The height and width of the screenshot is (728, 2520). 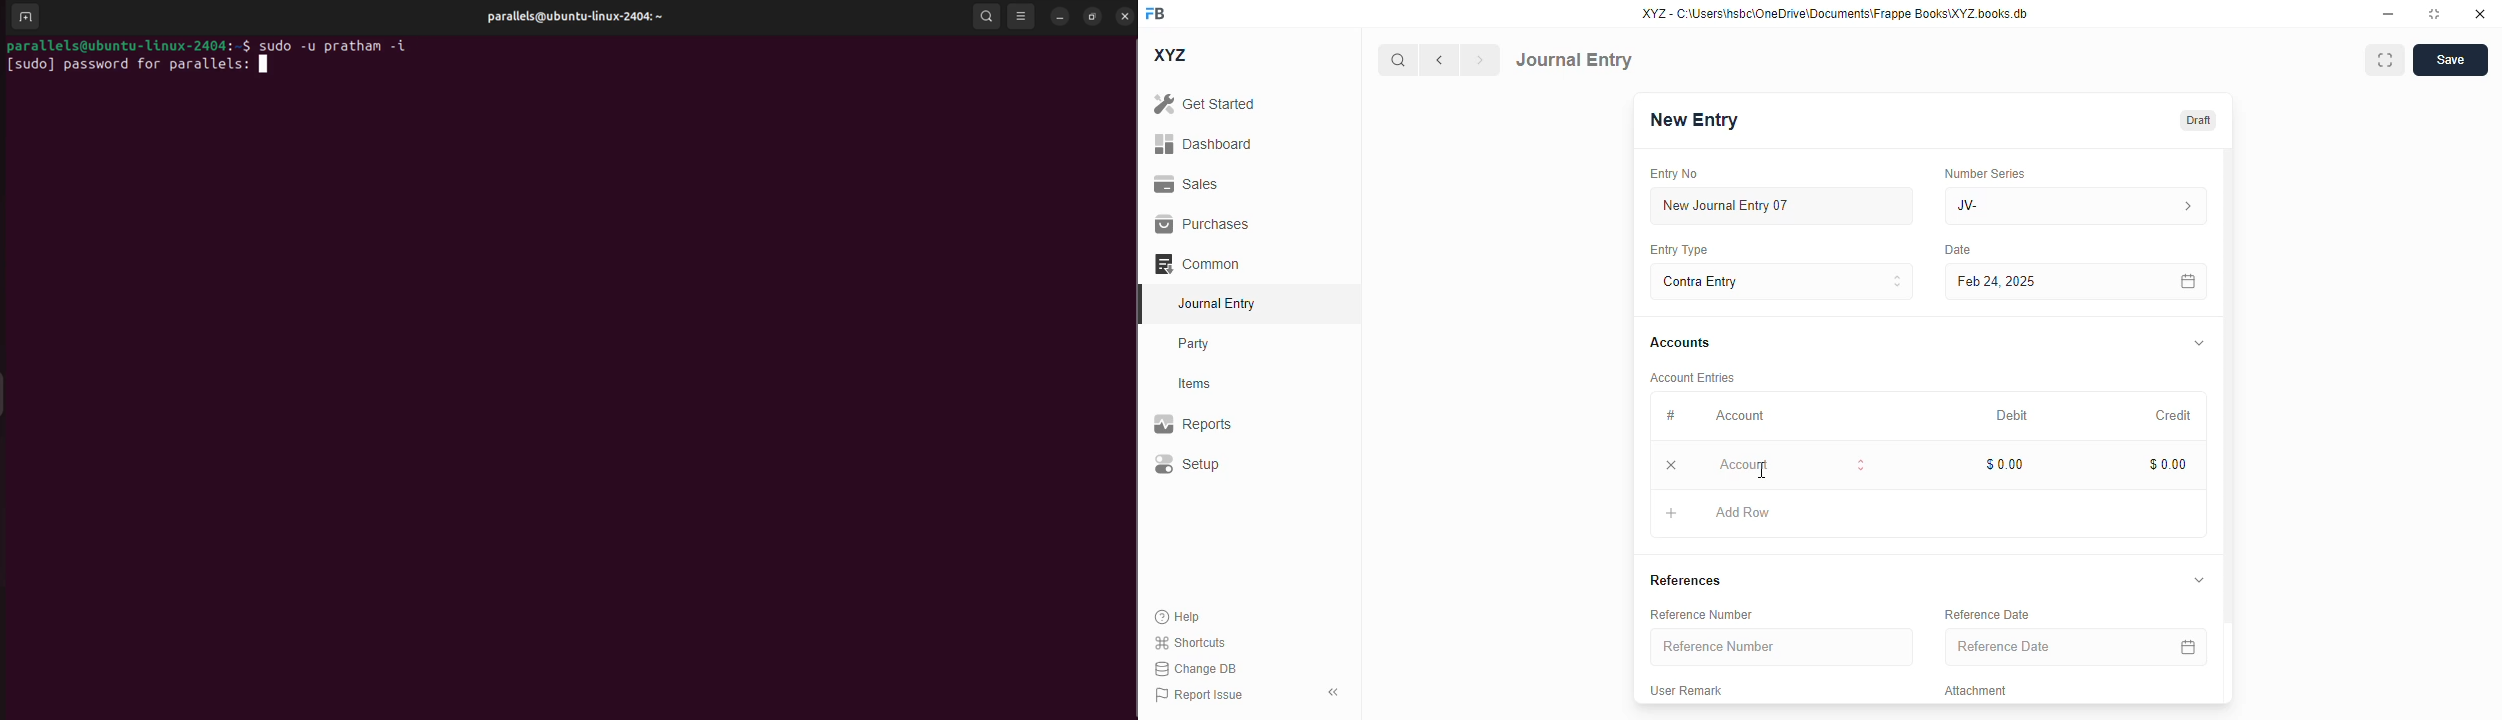 I want to click on close, so click(x=2480, y=14).